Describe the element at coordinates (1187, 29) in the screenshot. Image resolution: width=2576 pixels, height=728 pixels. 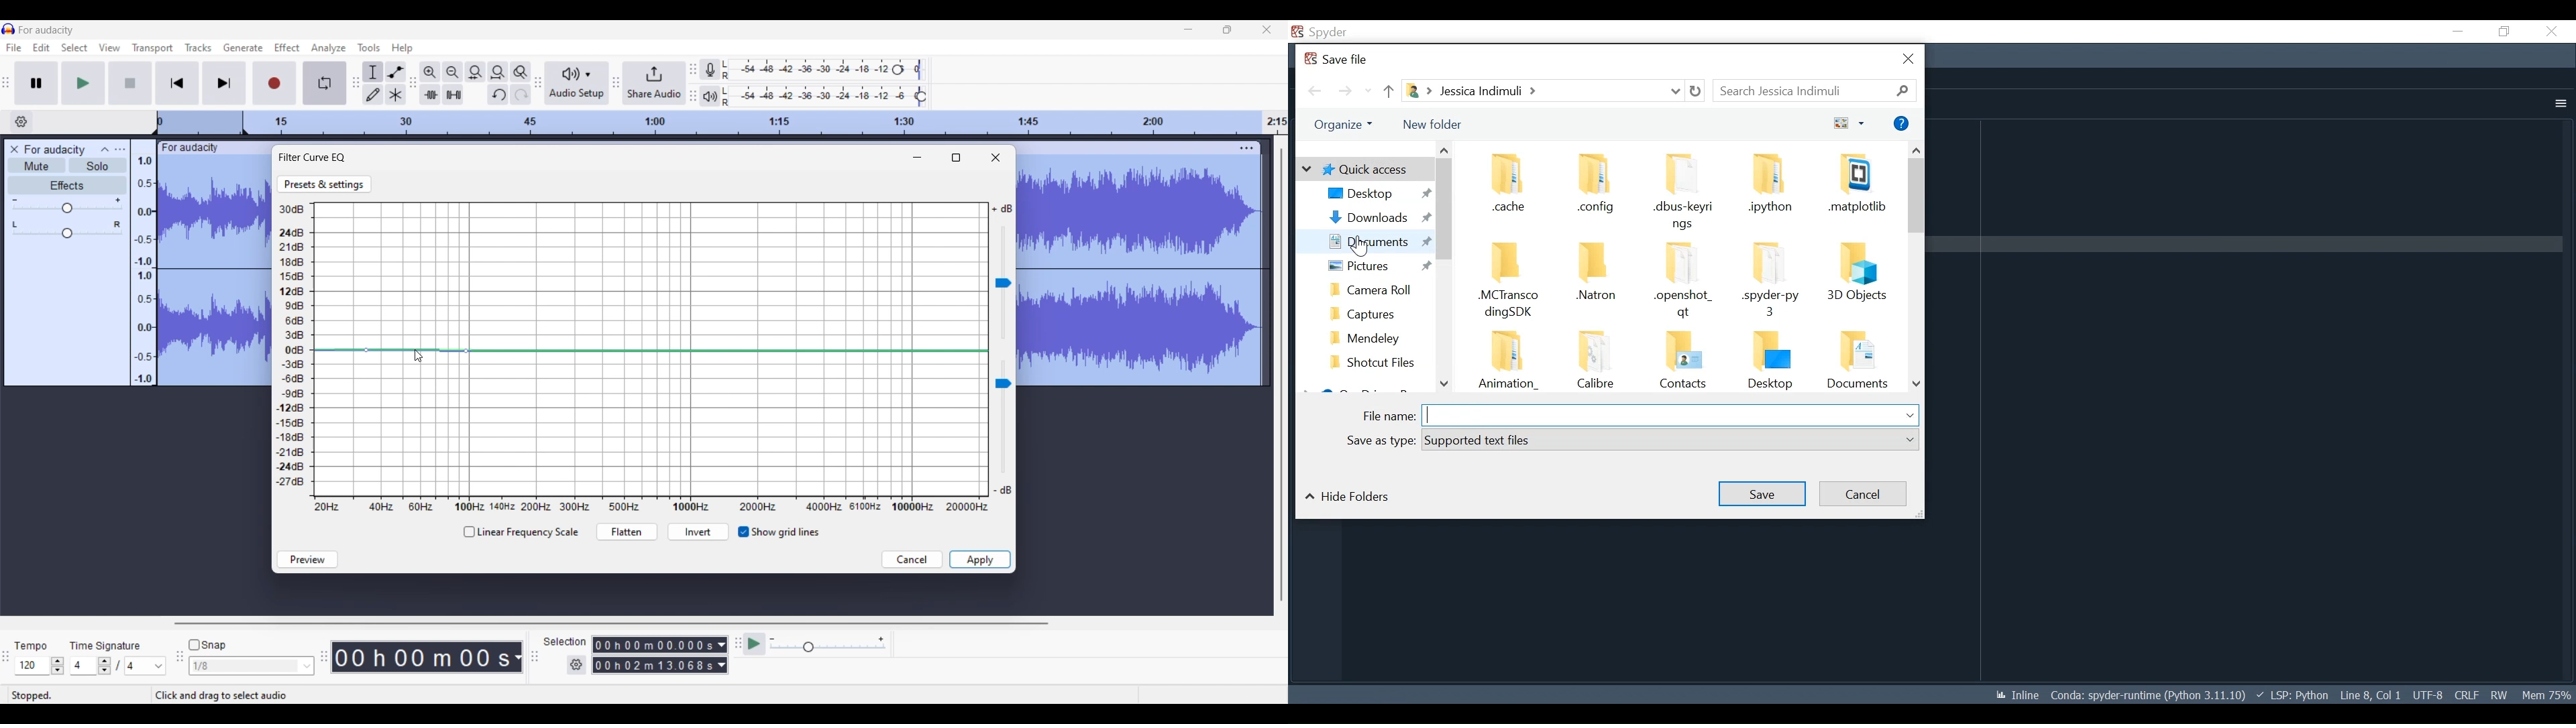
I see `Minimize` at that location.